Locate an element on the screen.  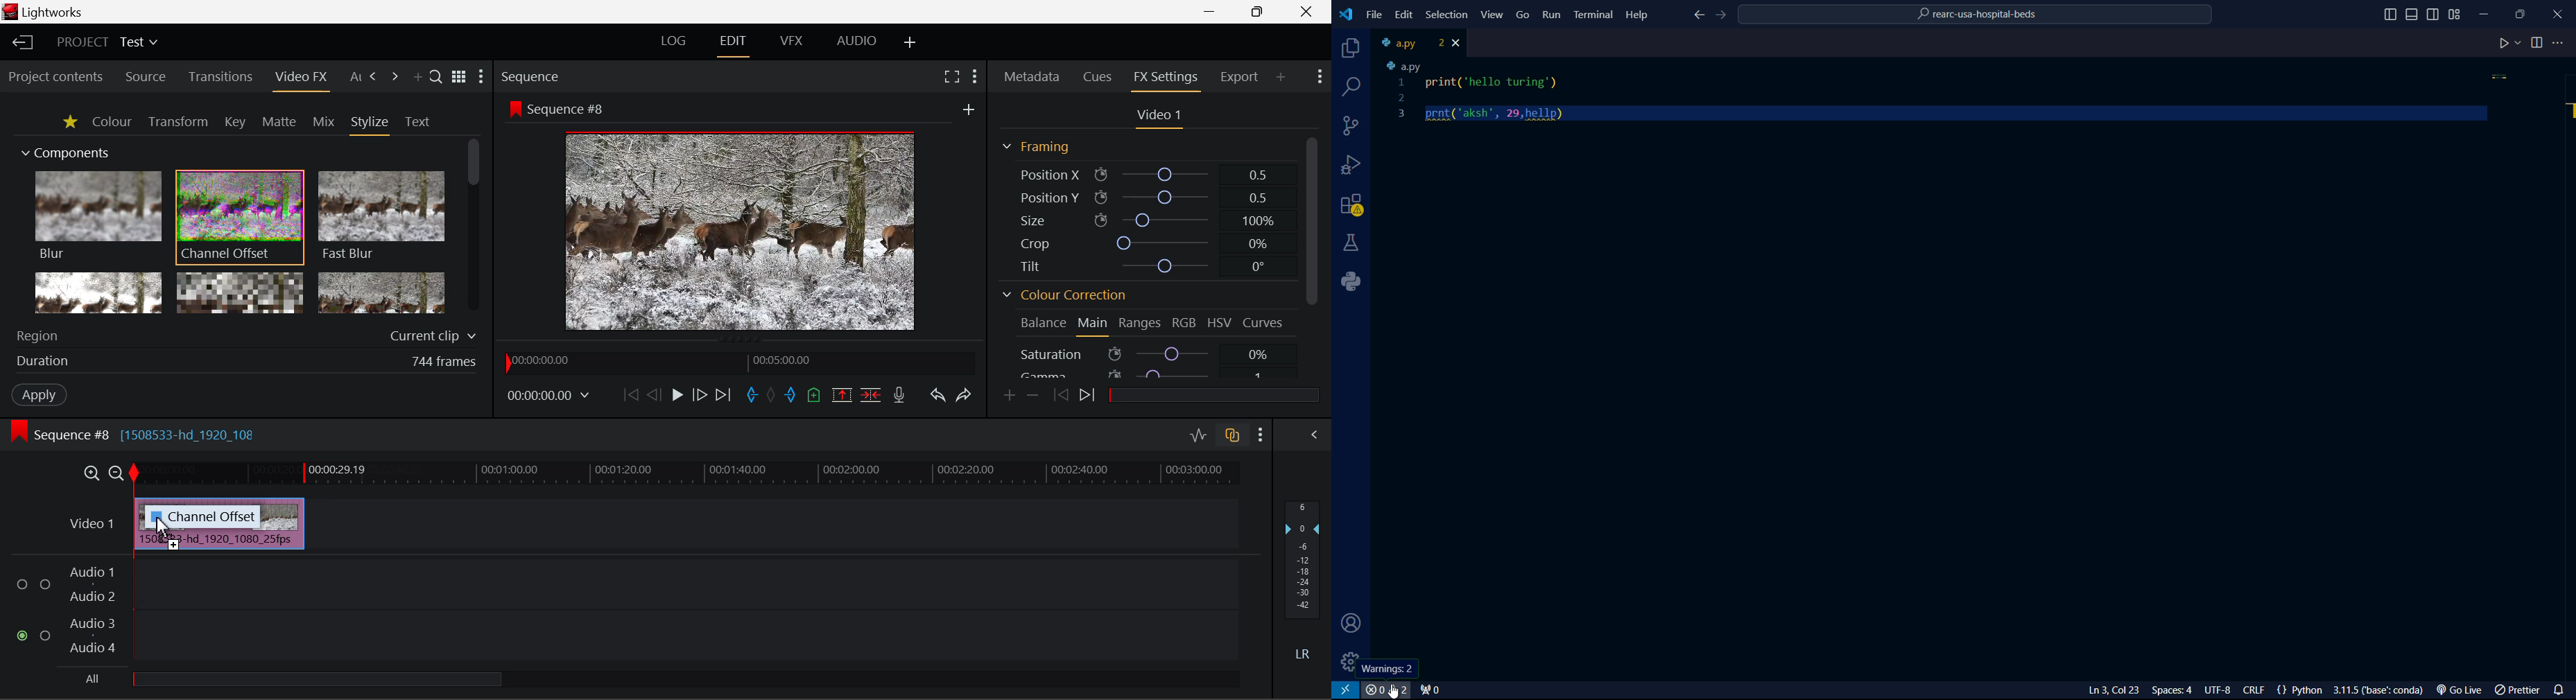
Balance is located at coordinates (1043, 321).